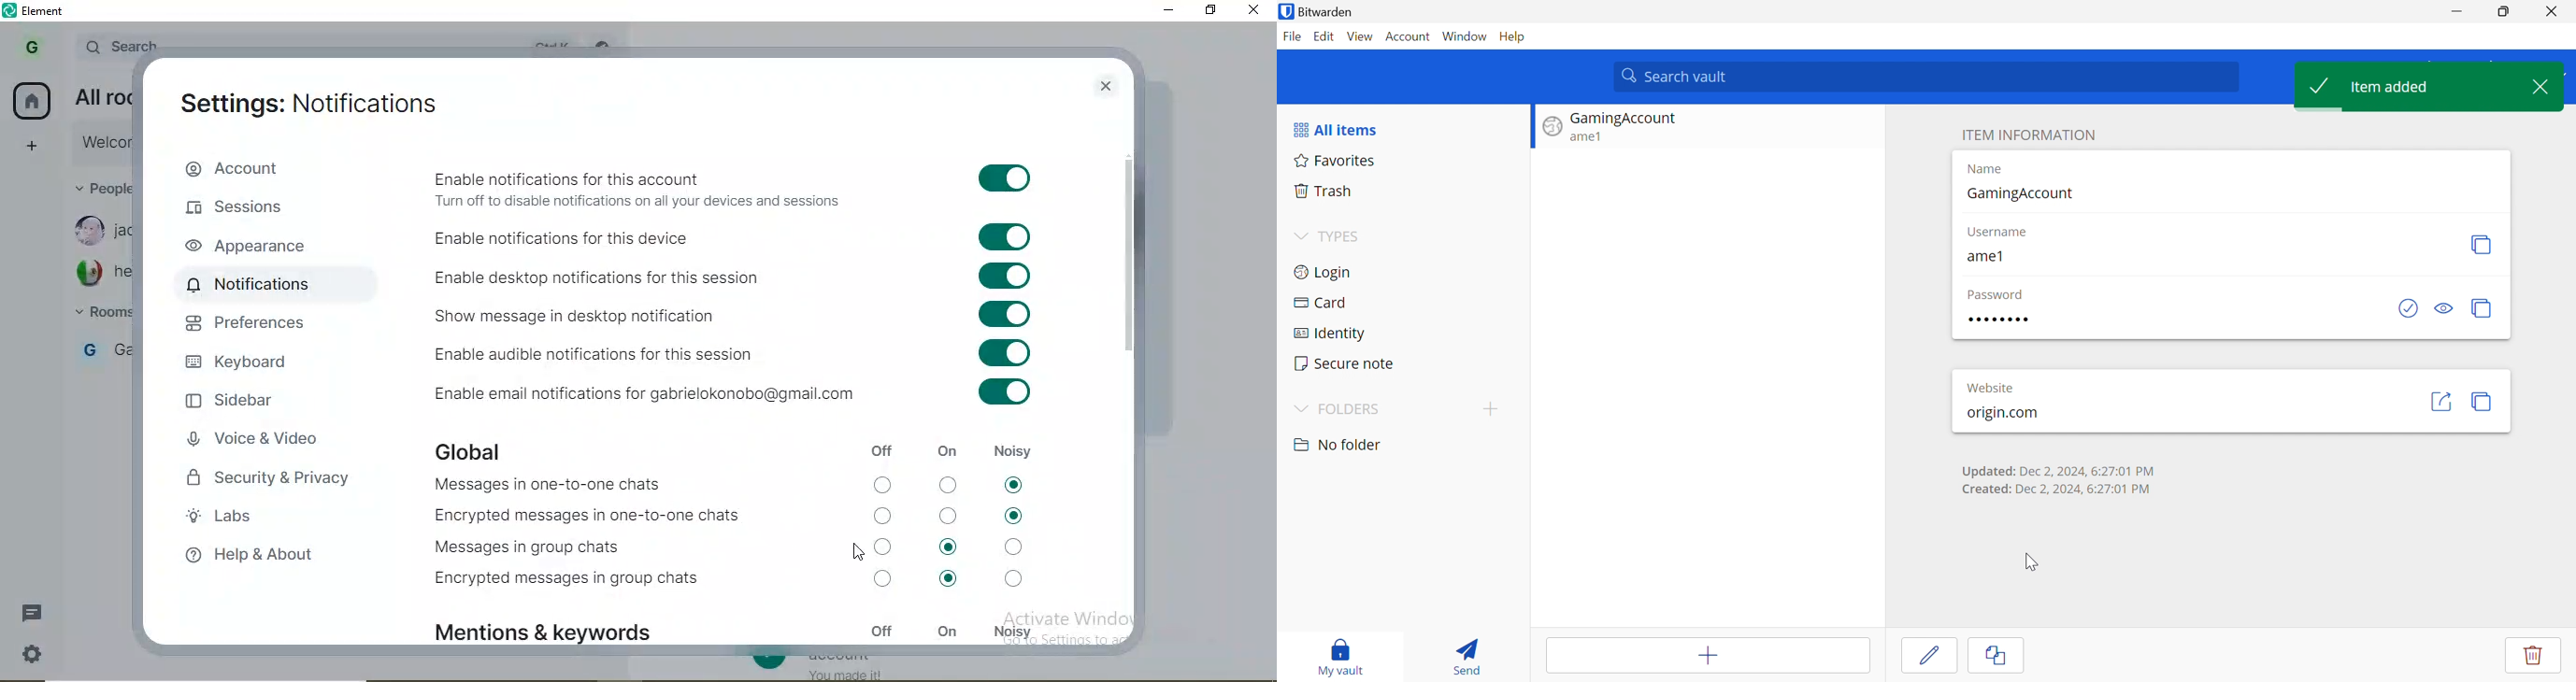 The height and width of the screenshot is (700, 2576). What do you see at coordinates (997, 393) in the screenshot?
I see `toggle` at bounding box center [997, 393].